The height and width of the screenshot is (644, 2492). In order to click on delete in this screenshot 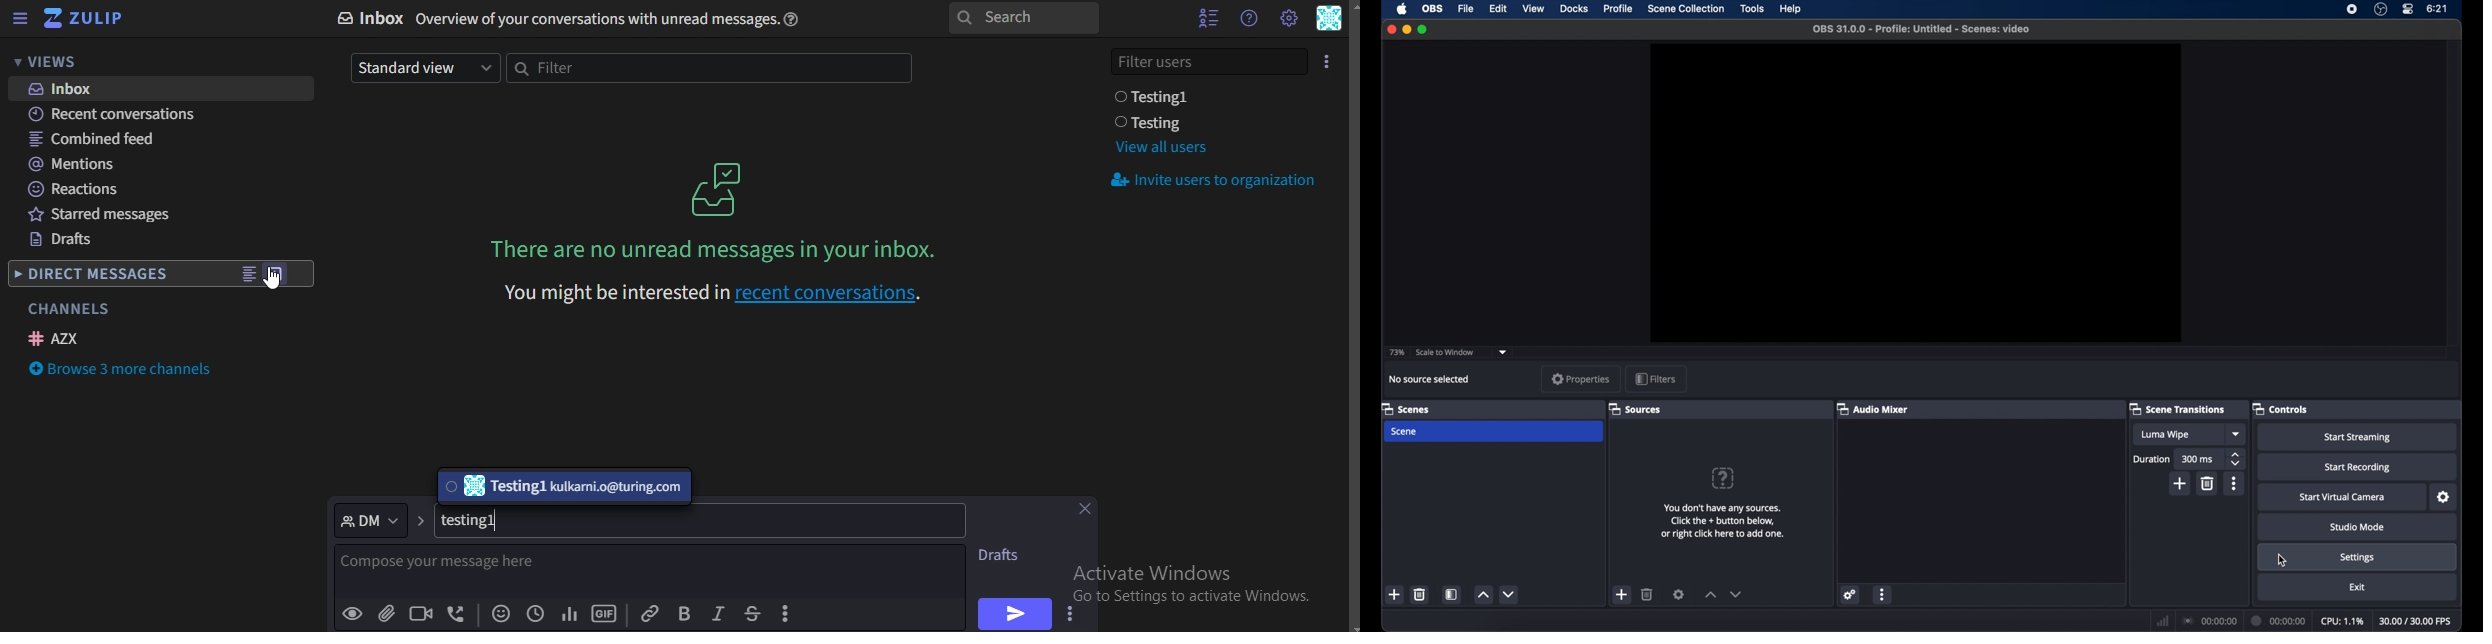, I will do `click(2209, 483)`.